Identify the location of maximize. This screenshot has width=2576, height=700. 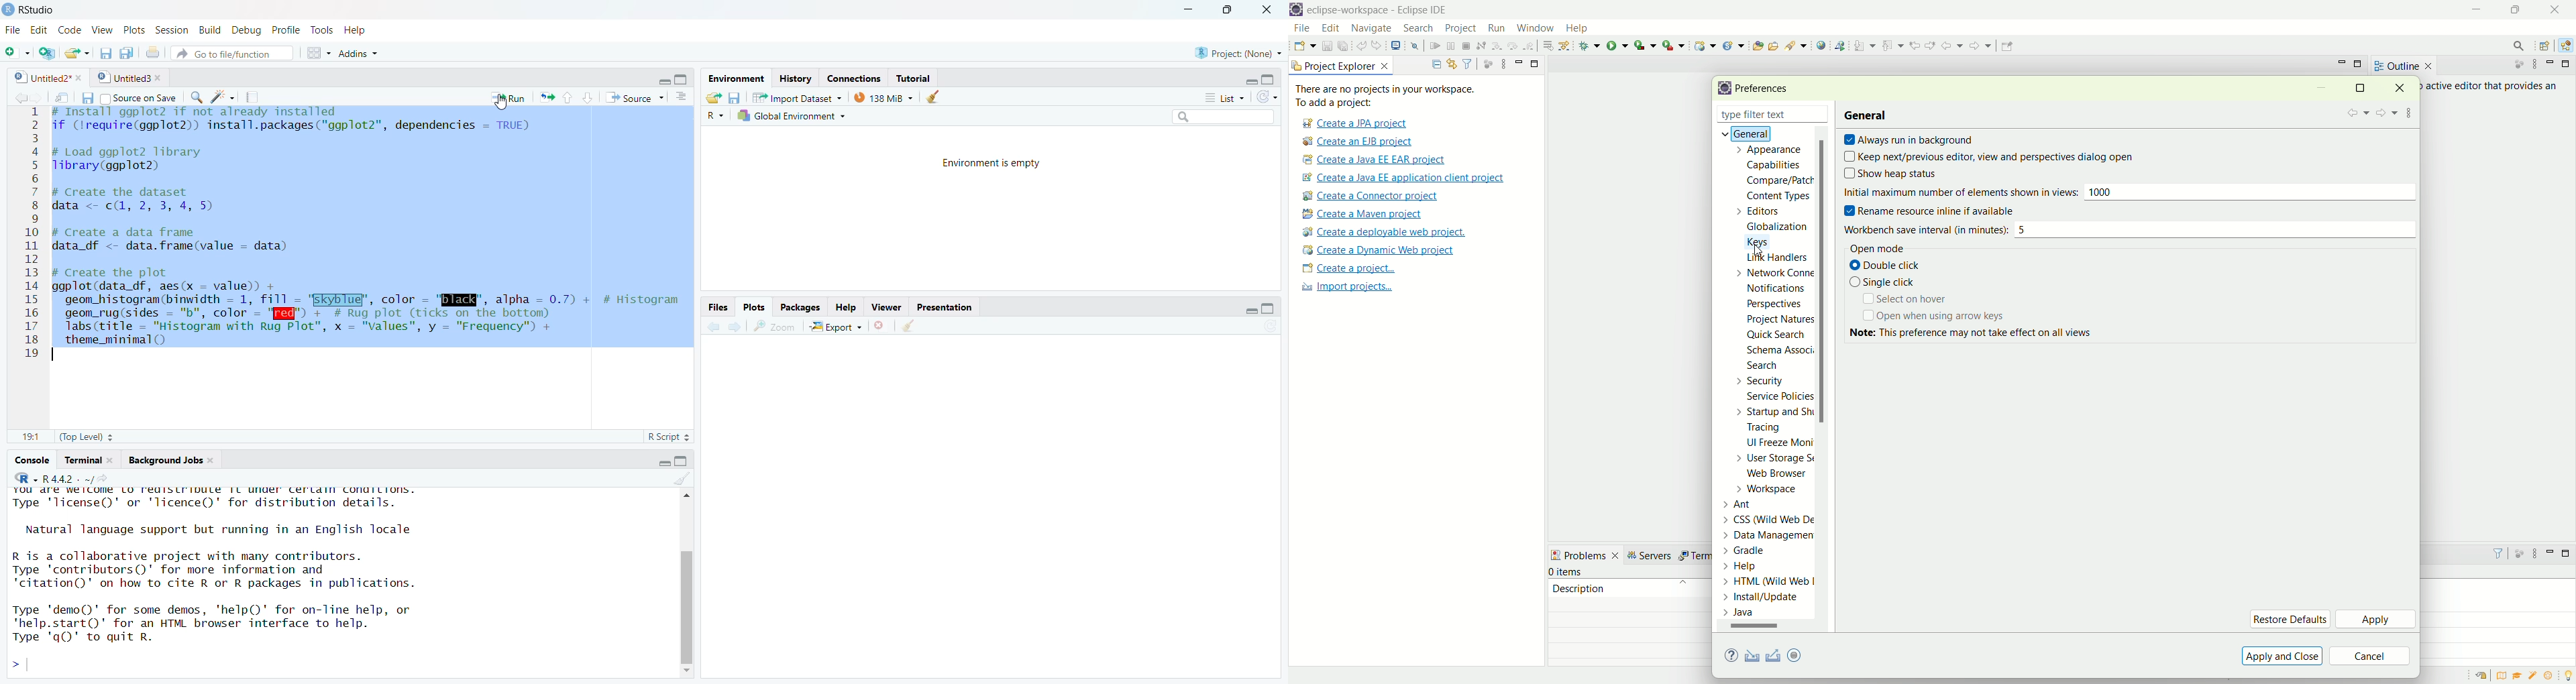
(1234, 12).